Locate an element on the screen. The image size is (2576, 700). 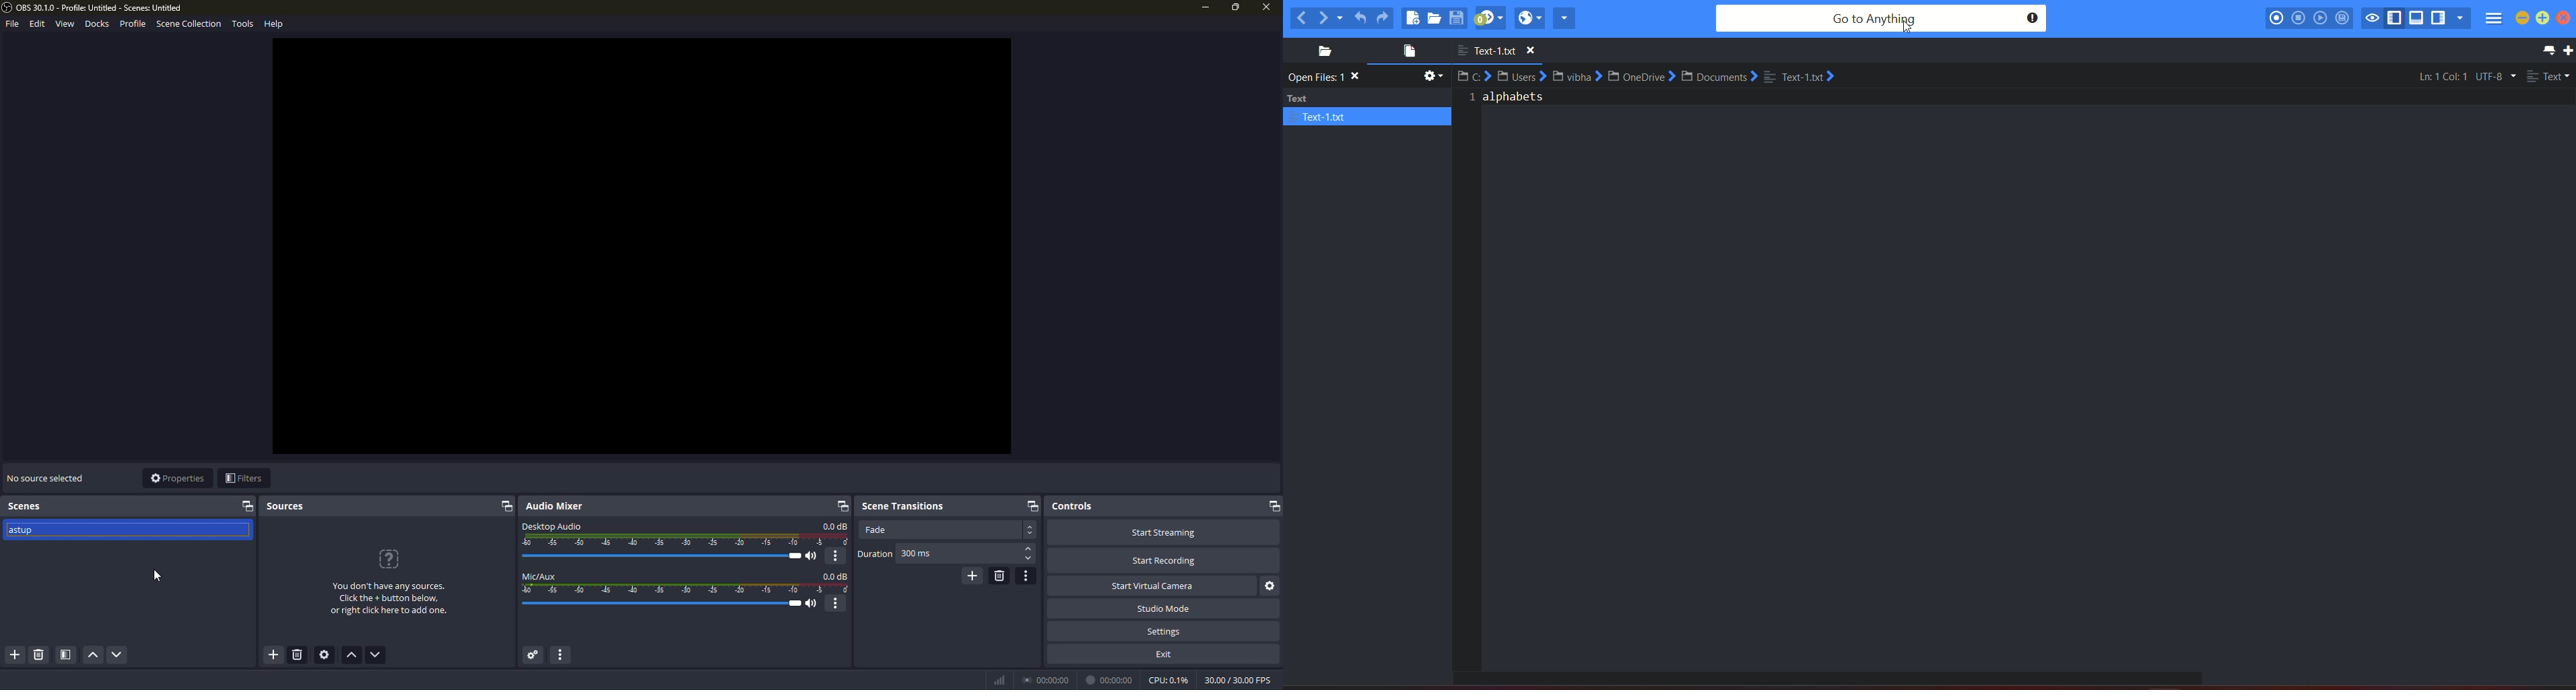
properties is located at coordinates (177, 478).